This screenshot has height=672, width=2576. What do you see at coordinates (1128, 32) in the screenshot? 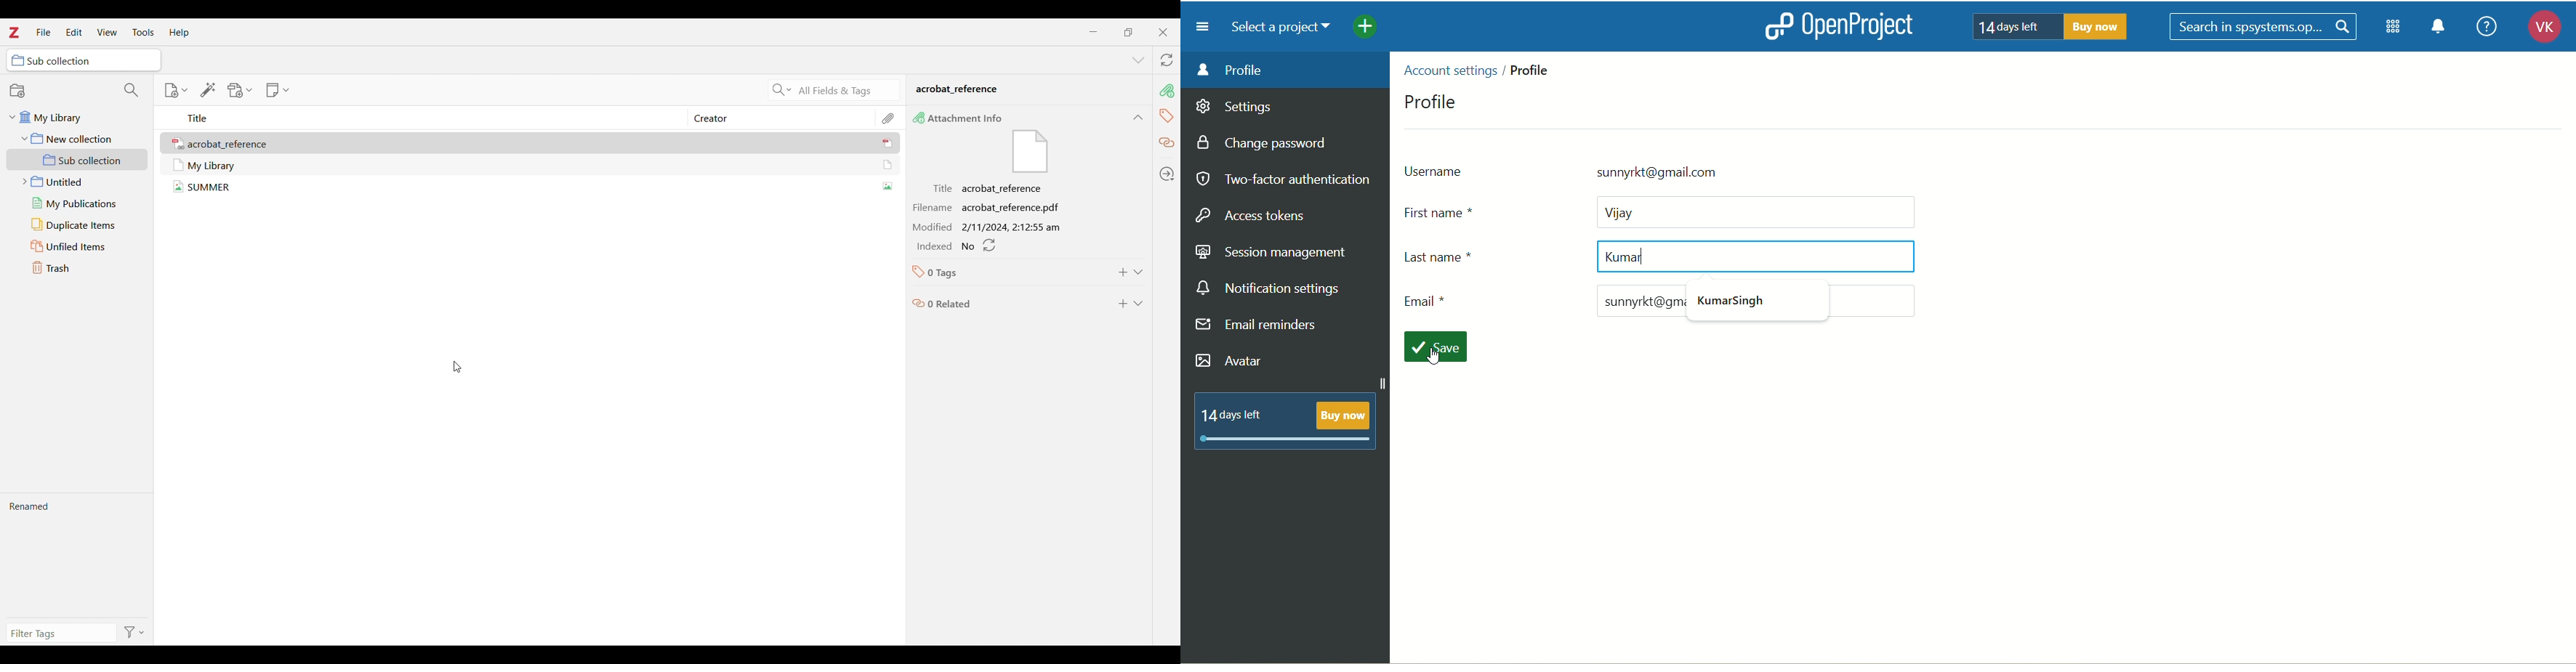
I see `maximize` at bounding box center [1128, 32].